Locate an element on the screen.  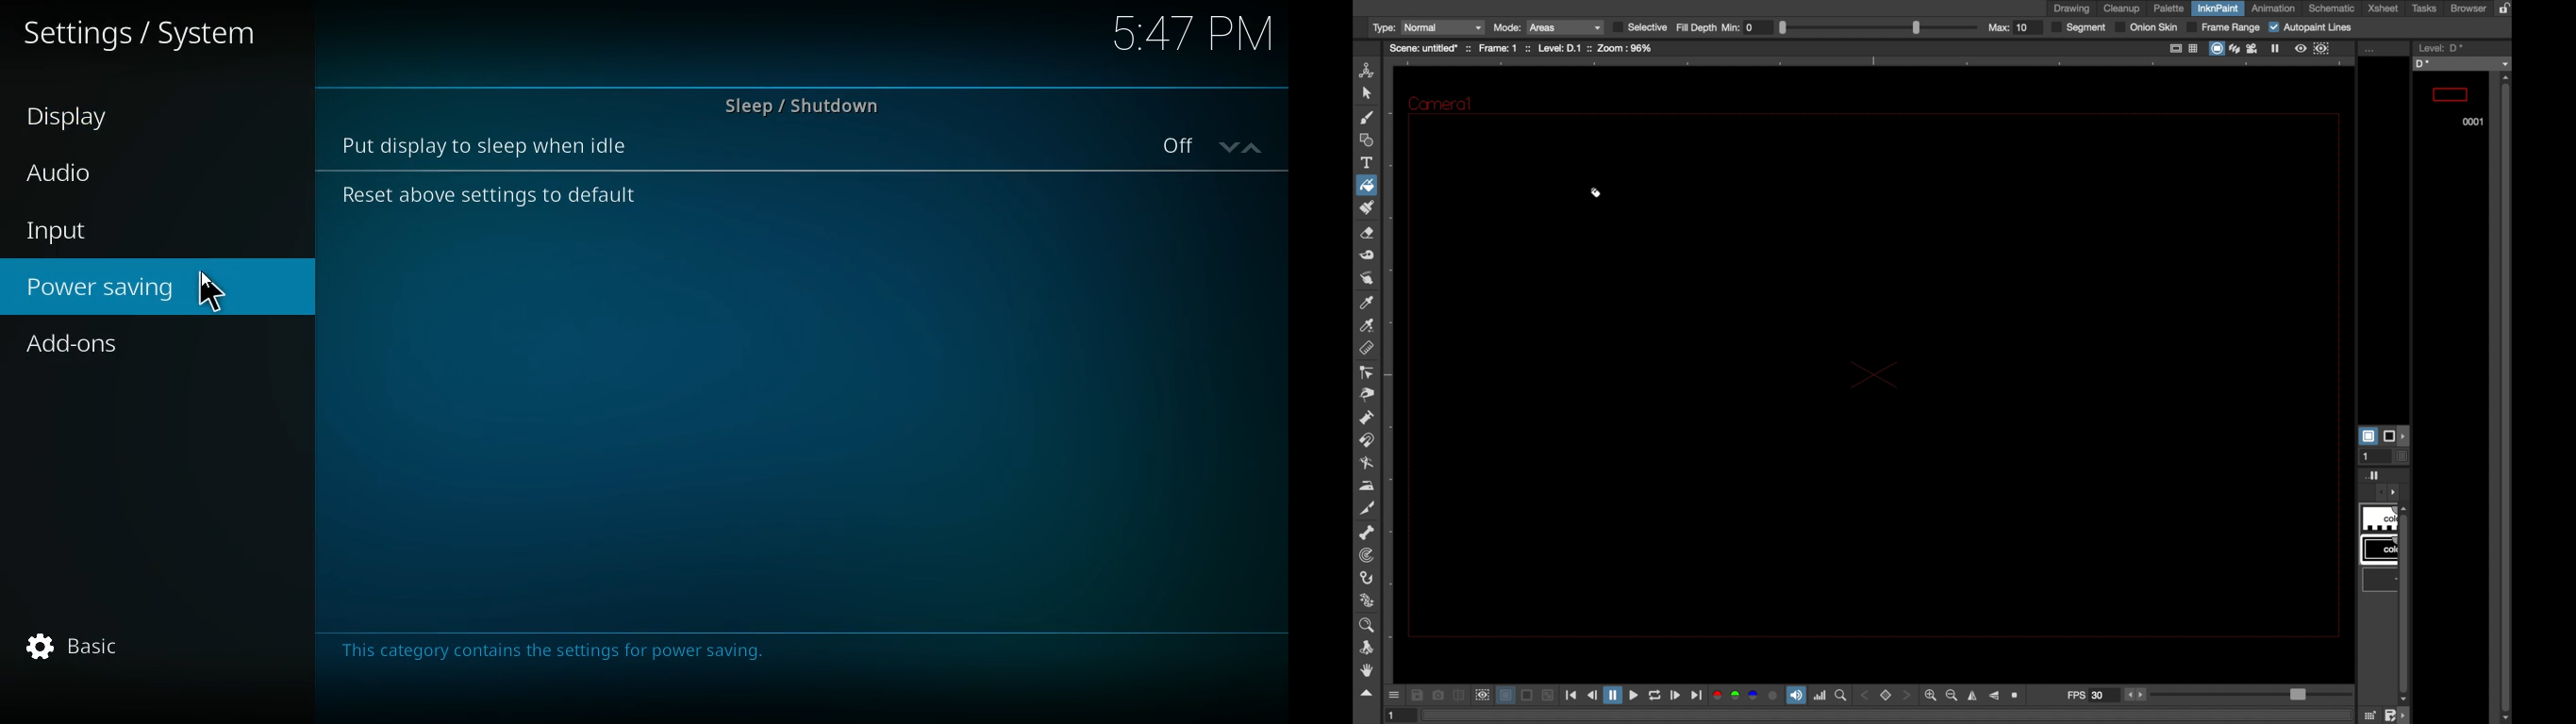
Fill Depth is located at coordinates (1697, 28).